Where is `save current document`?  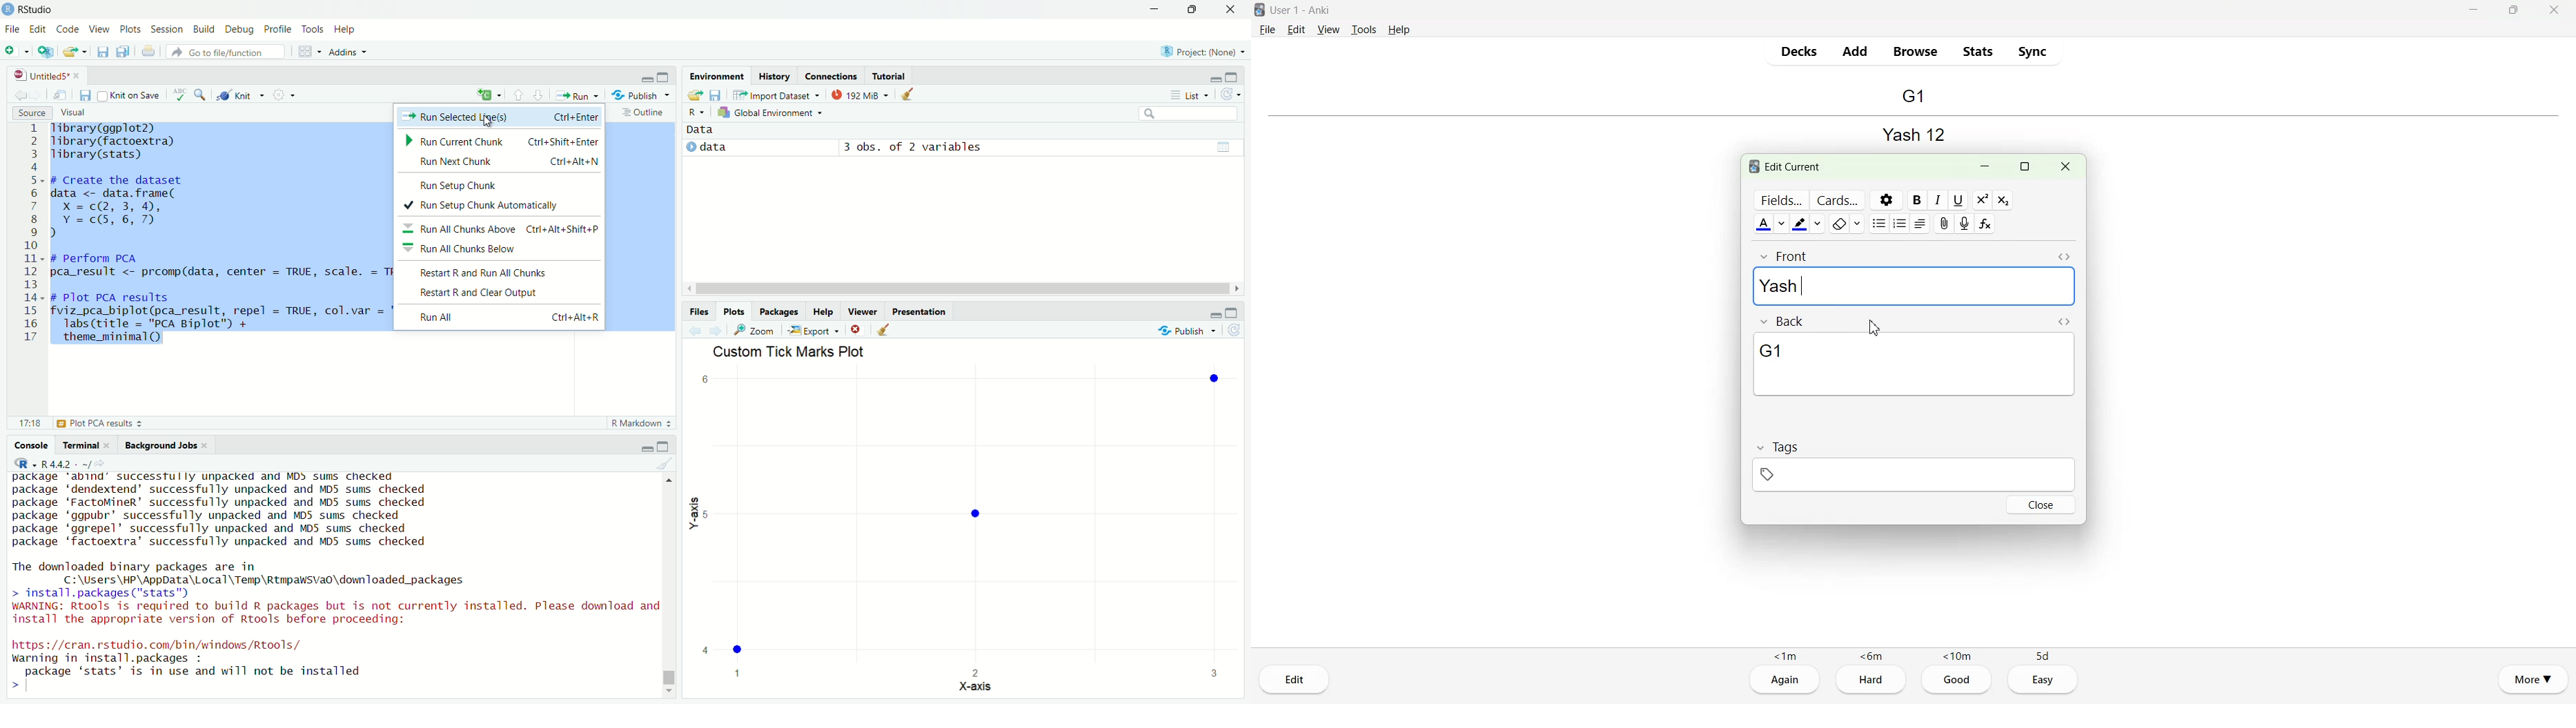 save current document is located at coordinates (86, 95).